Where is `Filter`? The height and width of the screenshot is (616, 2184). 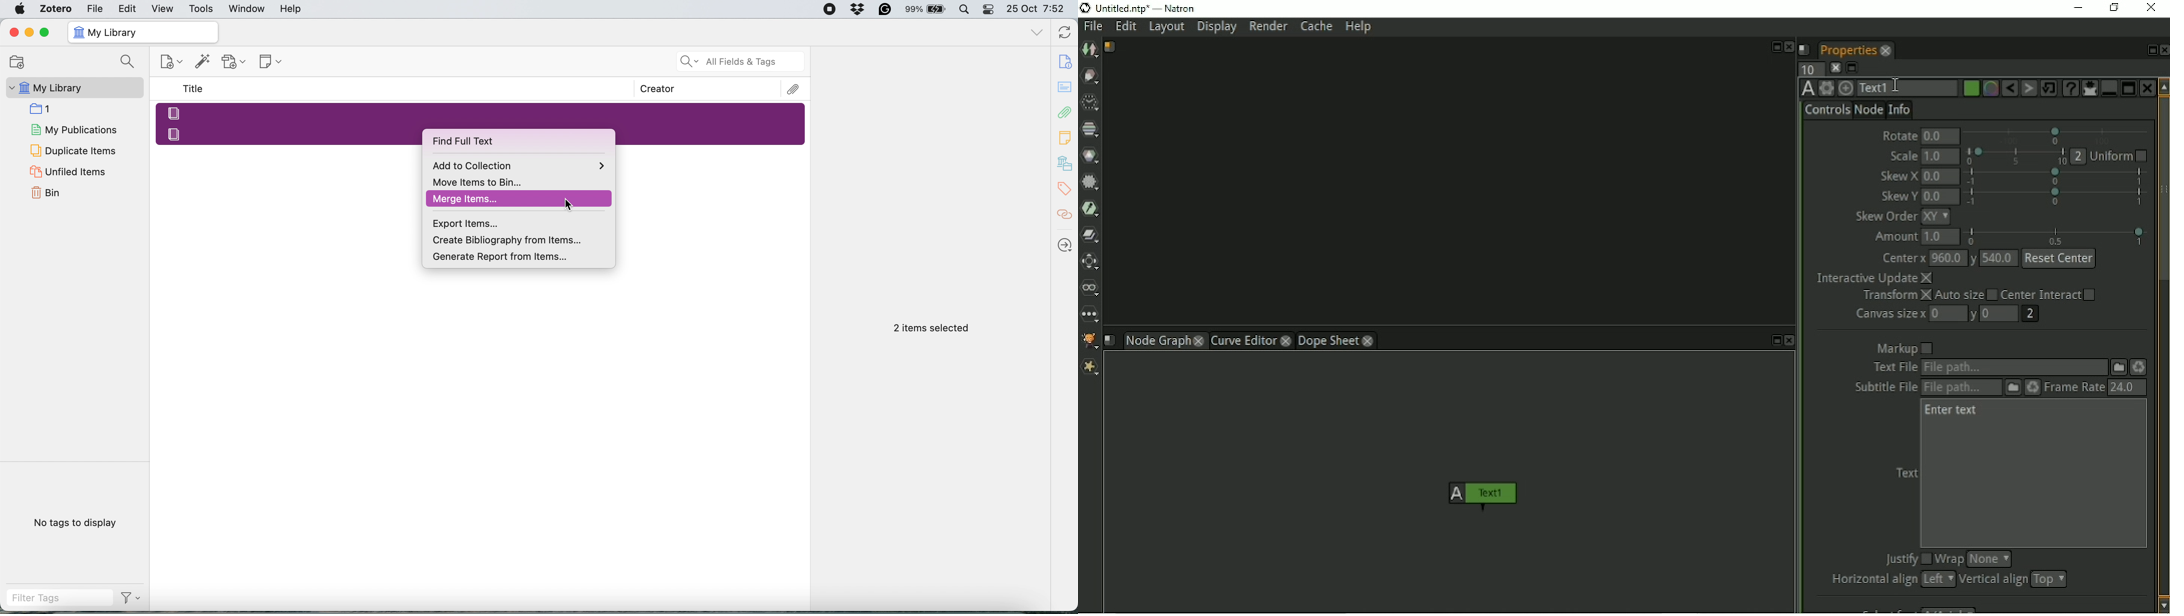
Filter is located at coordinates (1091, 185).